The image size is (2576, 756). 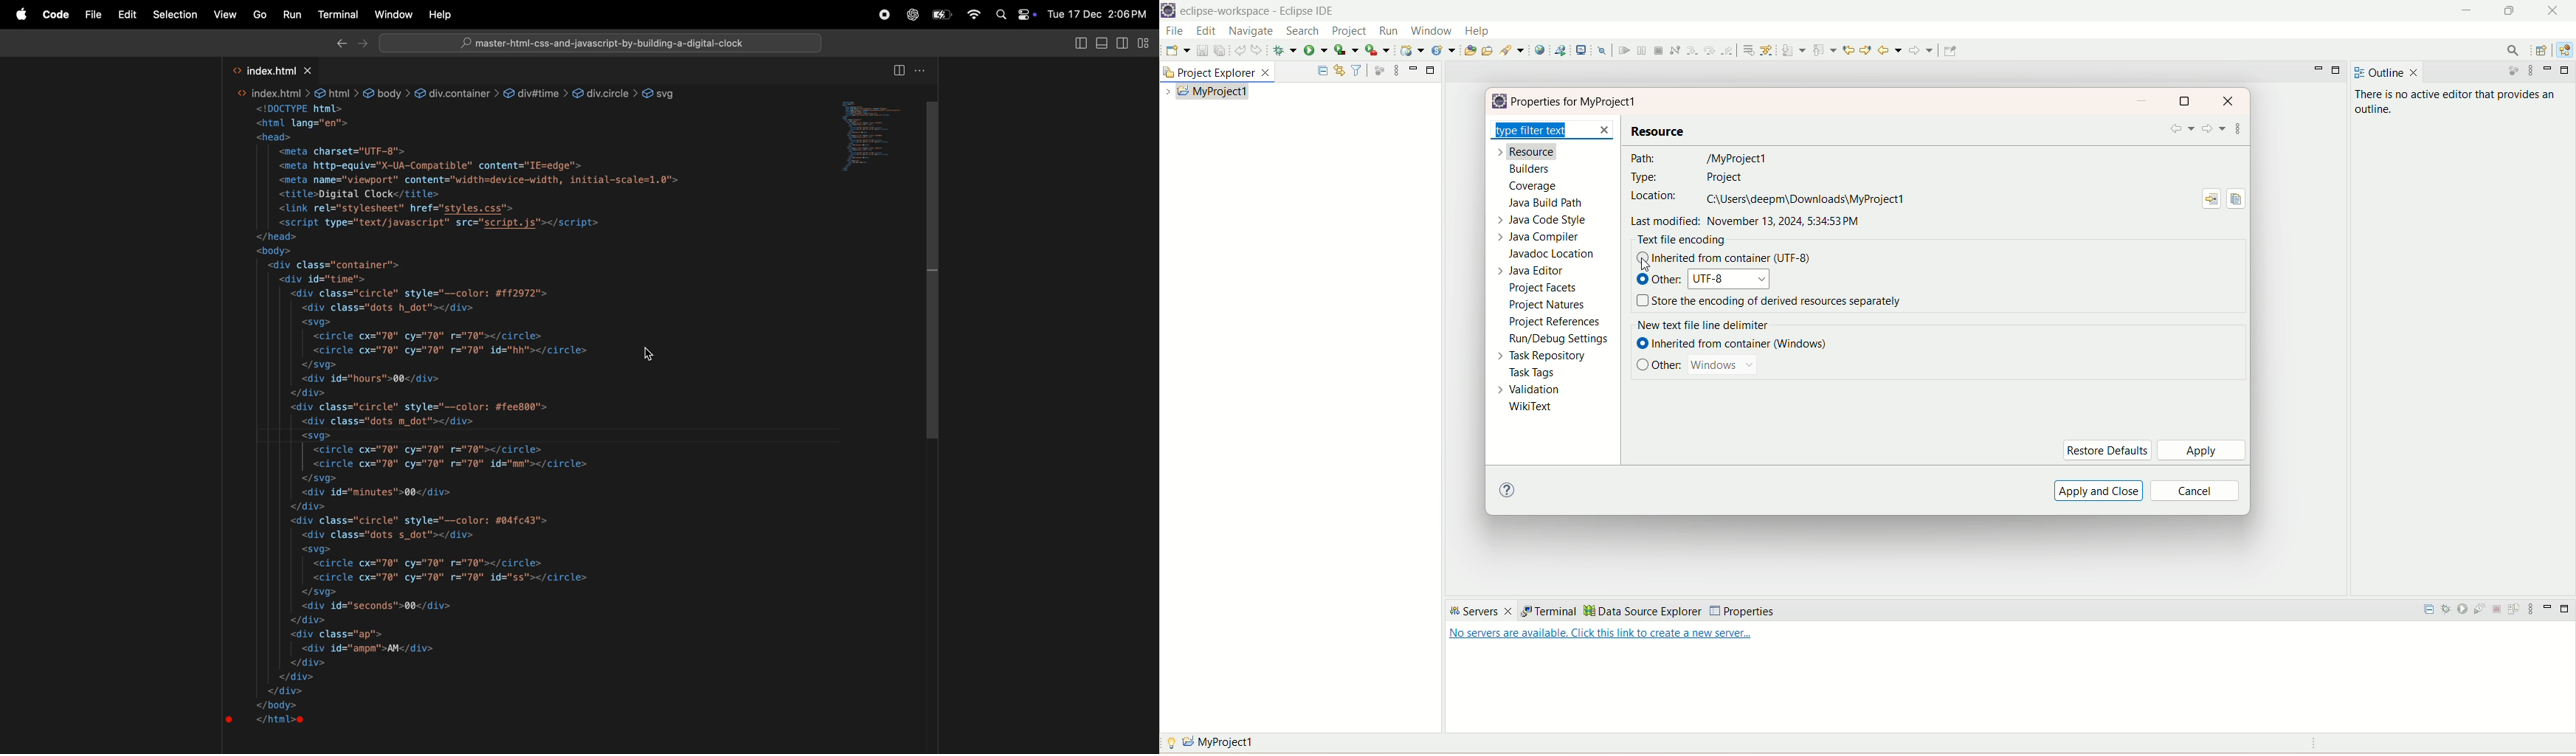 I want to click on inherited from container, so click(x=1743, y=346).